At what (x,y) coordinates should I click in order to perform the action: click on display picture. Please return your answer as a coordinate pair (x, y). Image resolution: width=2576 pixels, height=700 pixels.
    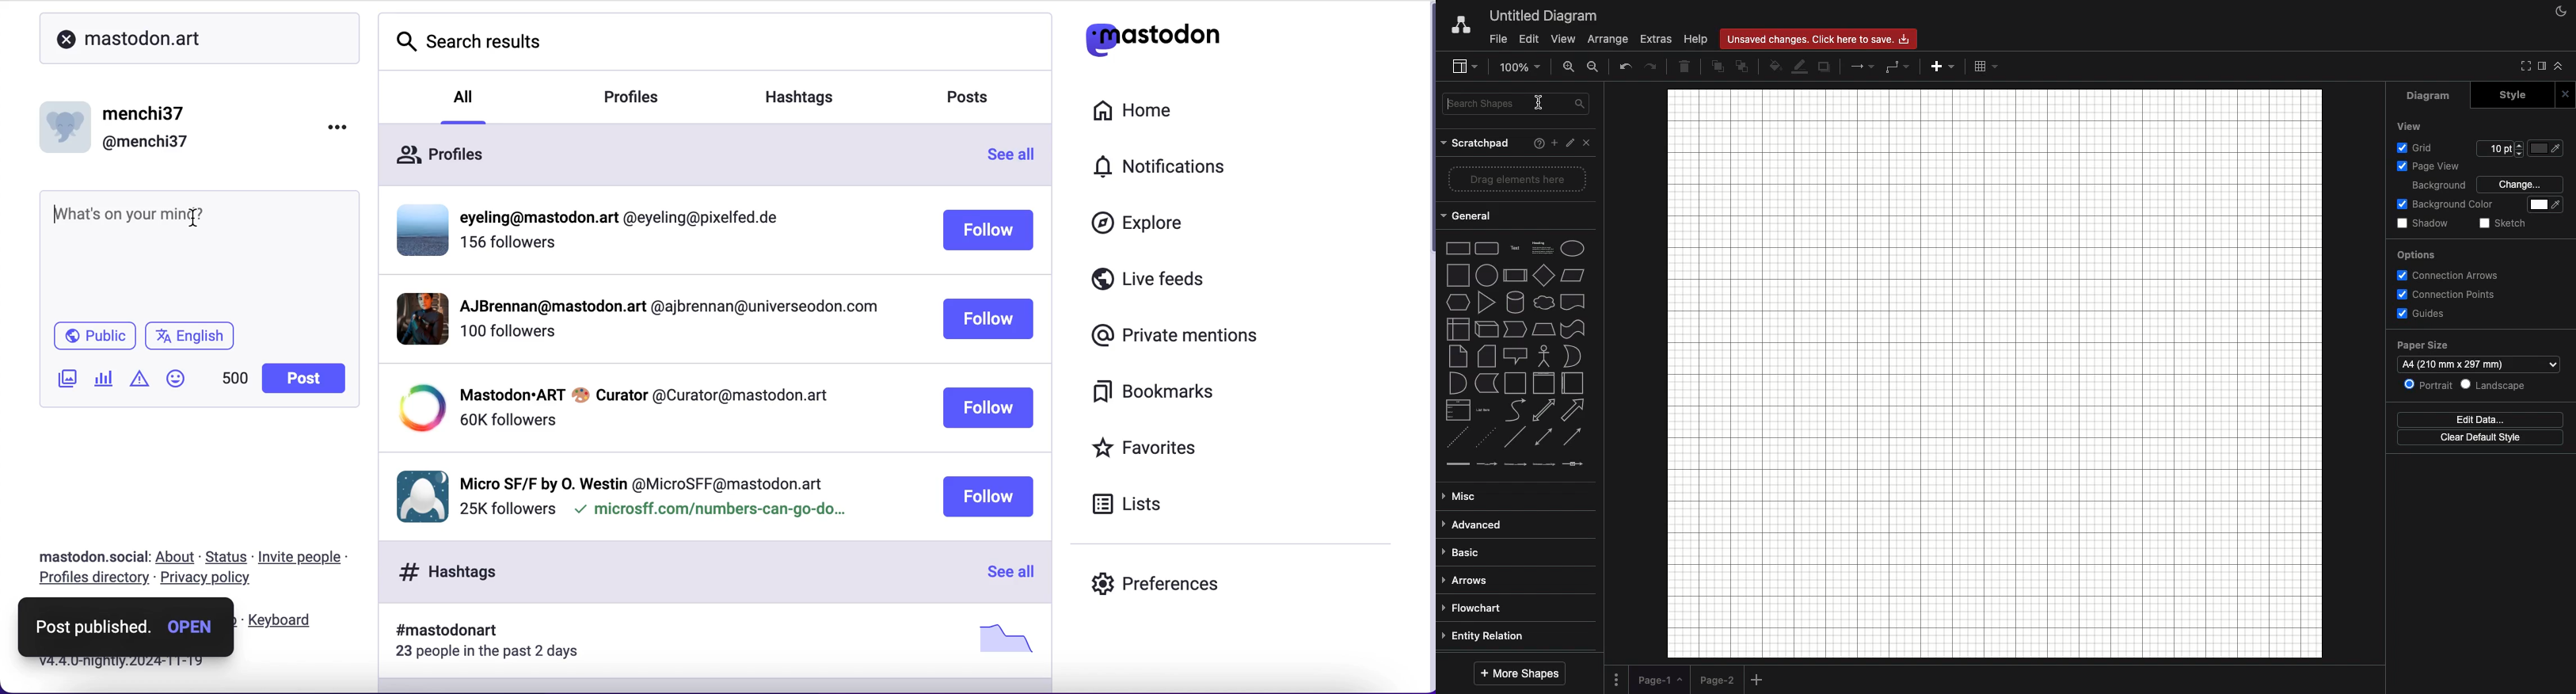
    Looking at the image, I should click on (413, 318).